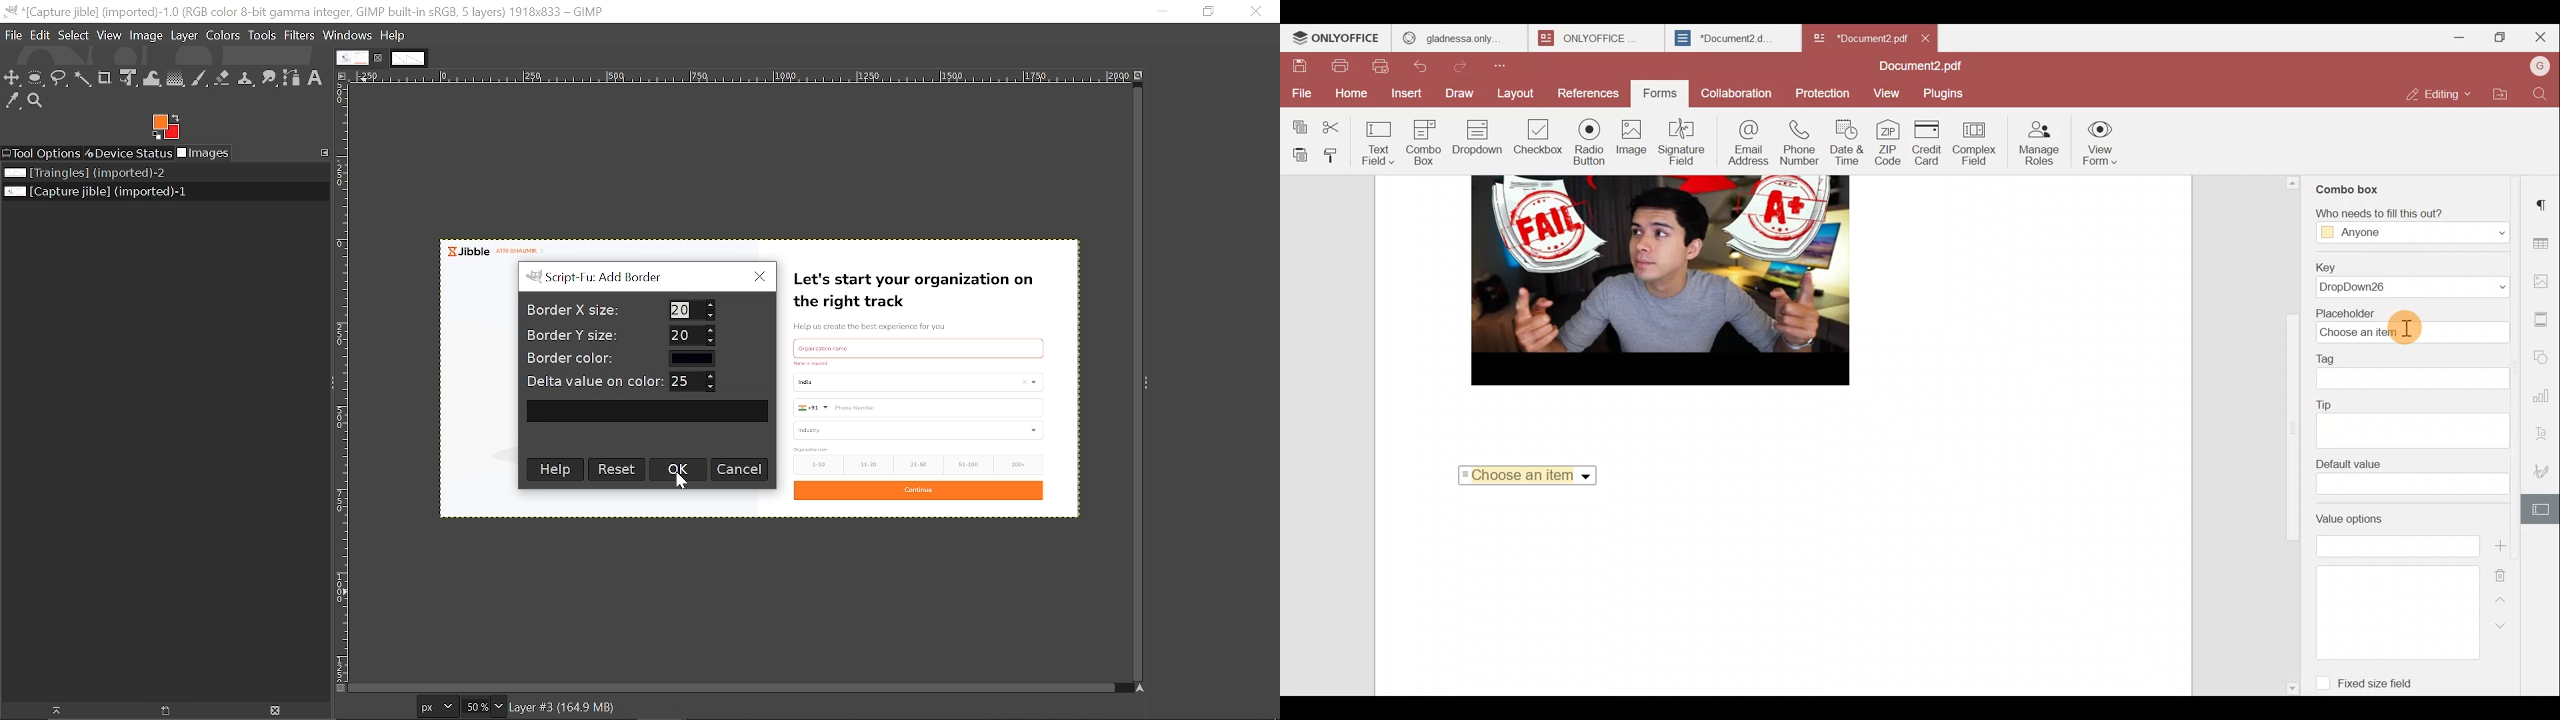  What do you see at coordinates (2507, 631) in the screenshot?
I see `Down` at bounding box center [2507, 631].